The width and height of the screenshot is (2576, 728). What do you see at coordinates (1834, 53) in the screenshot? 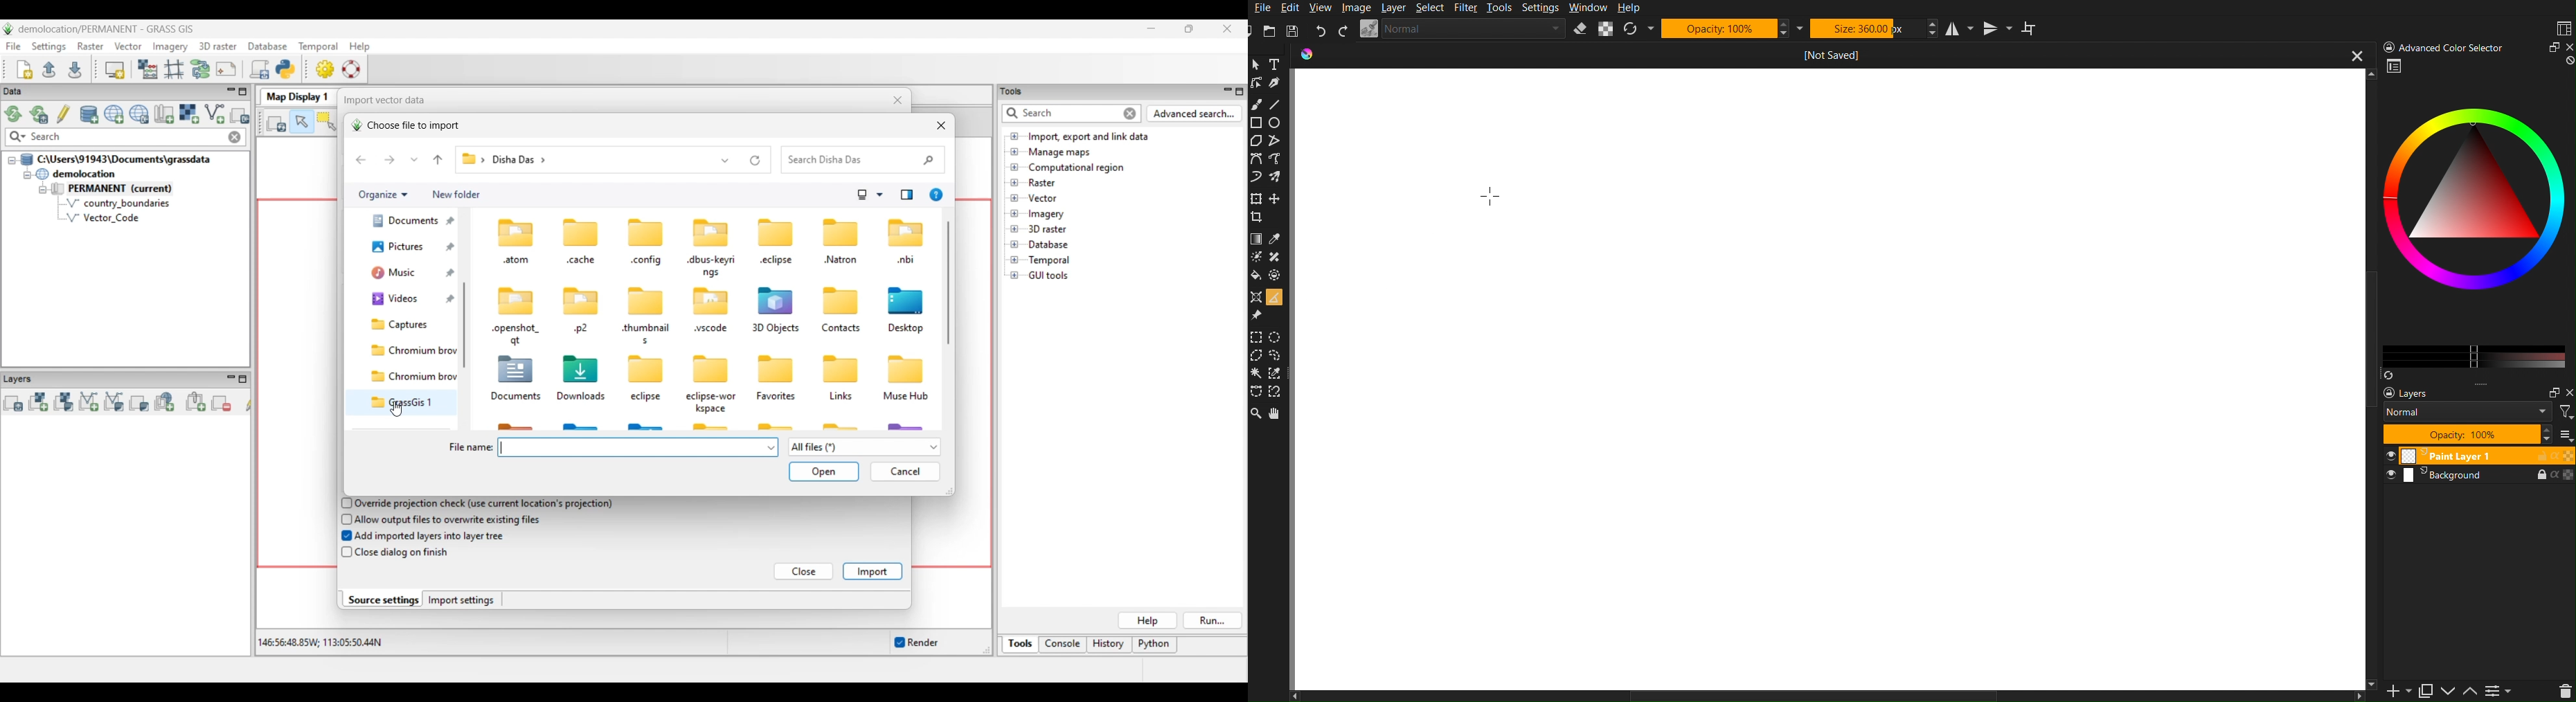
I see `Current Document` at bounding box center [1834, 53].